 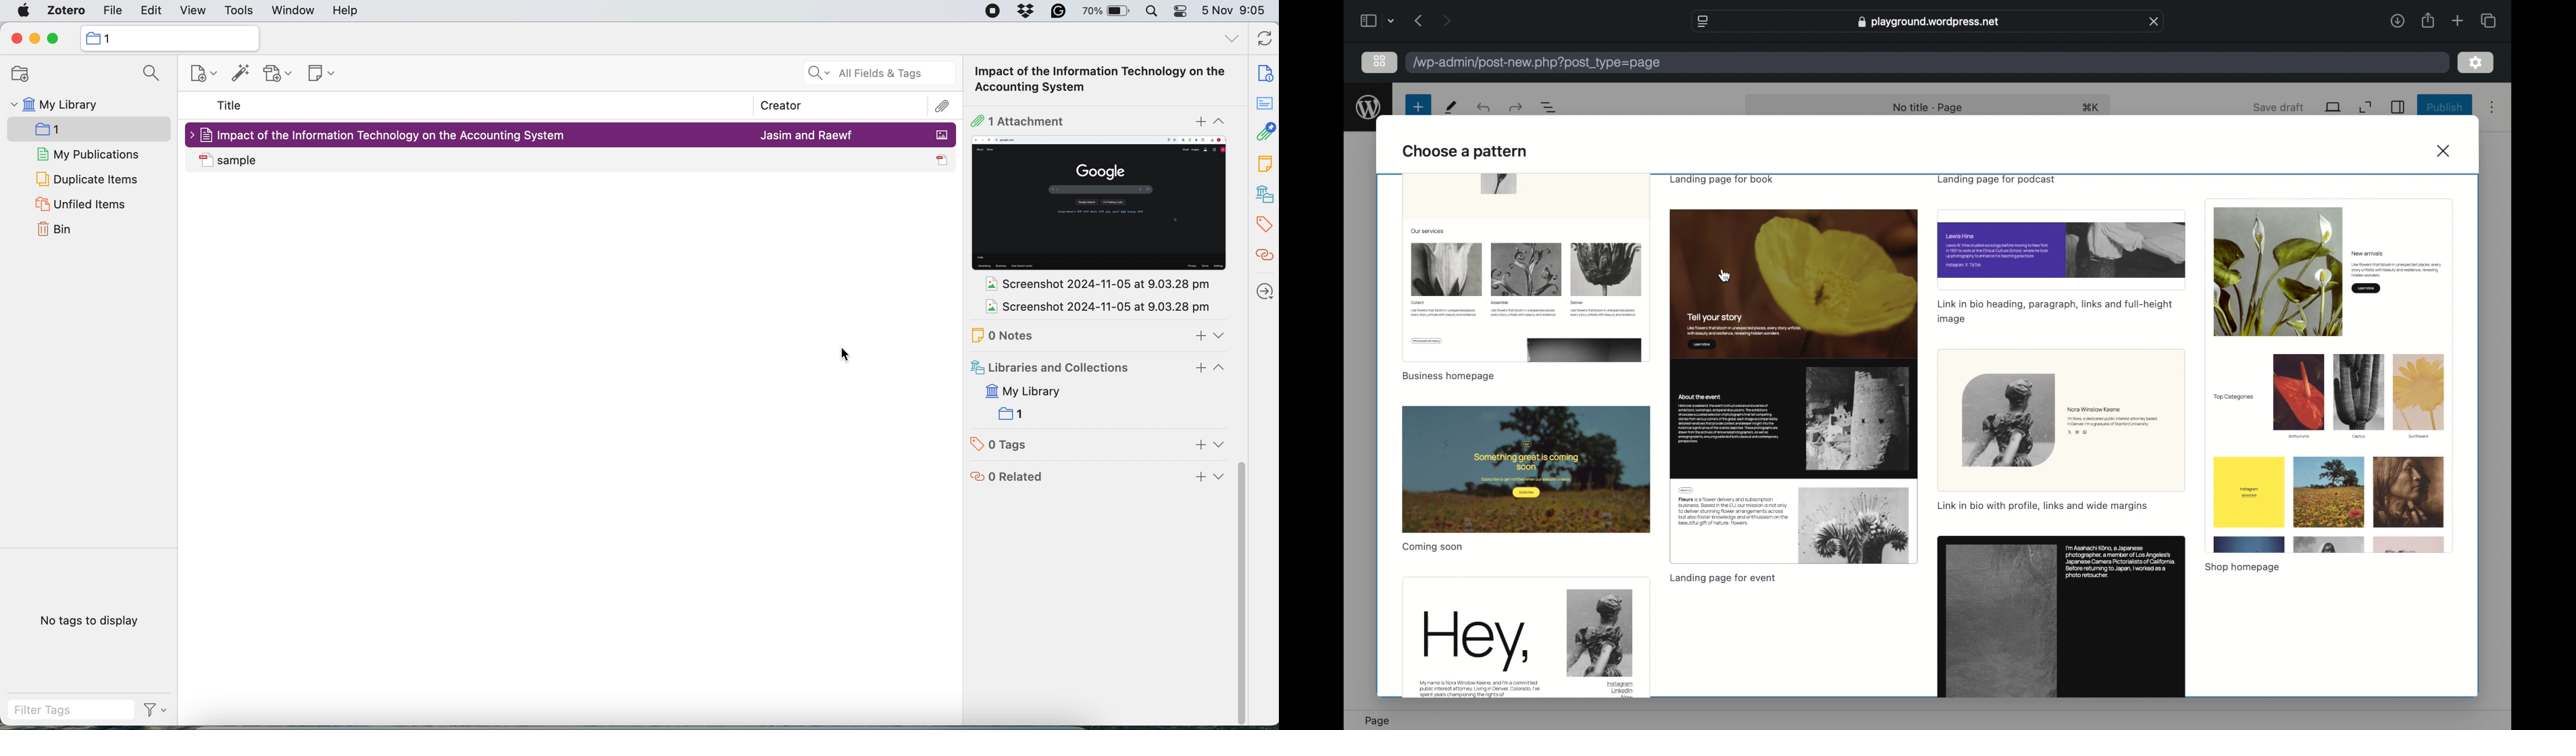 What do you see at coordinates (847, 358) in the screenshot?
I see `cursor` at bounding box center [847, 358].